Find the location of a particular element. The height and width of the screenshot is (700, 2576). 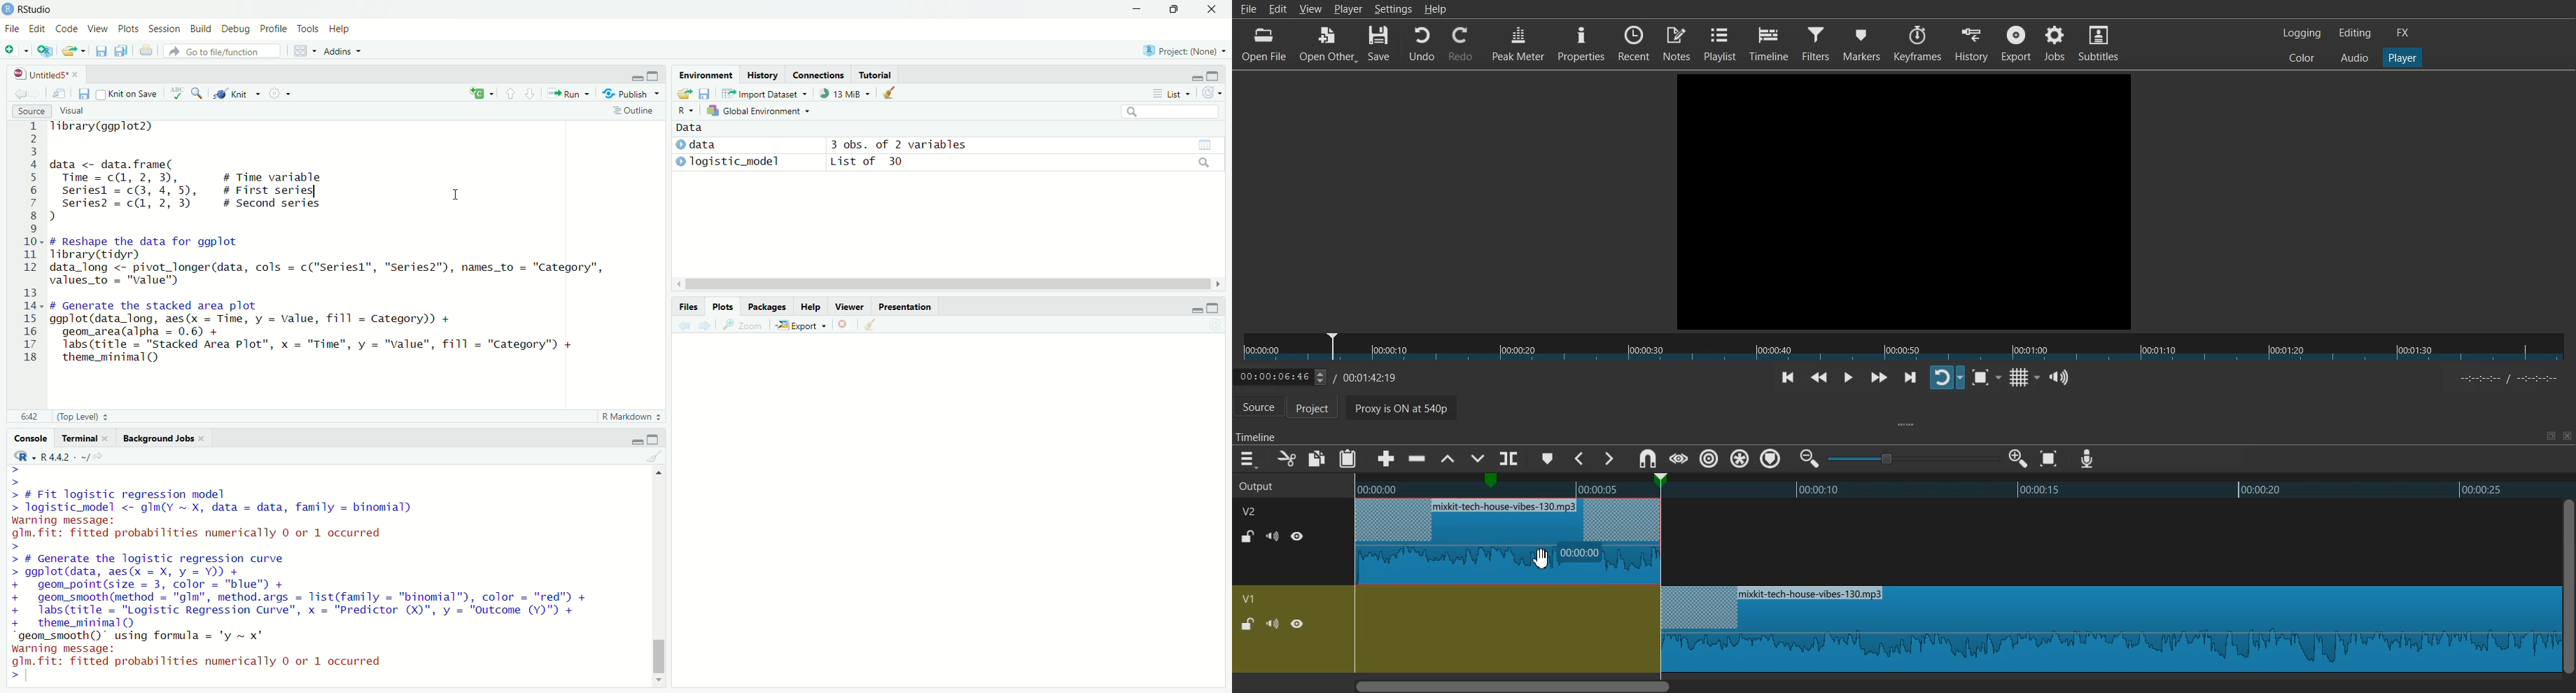

move is located at coordinates (729, 94).